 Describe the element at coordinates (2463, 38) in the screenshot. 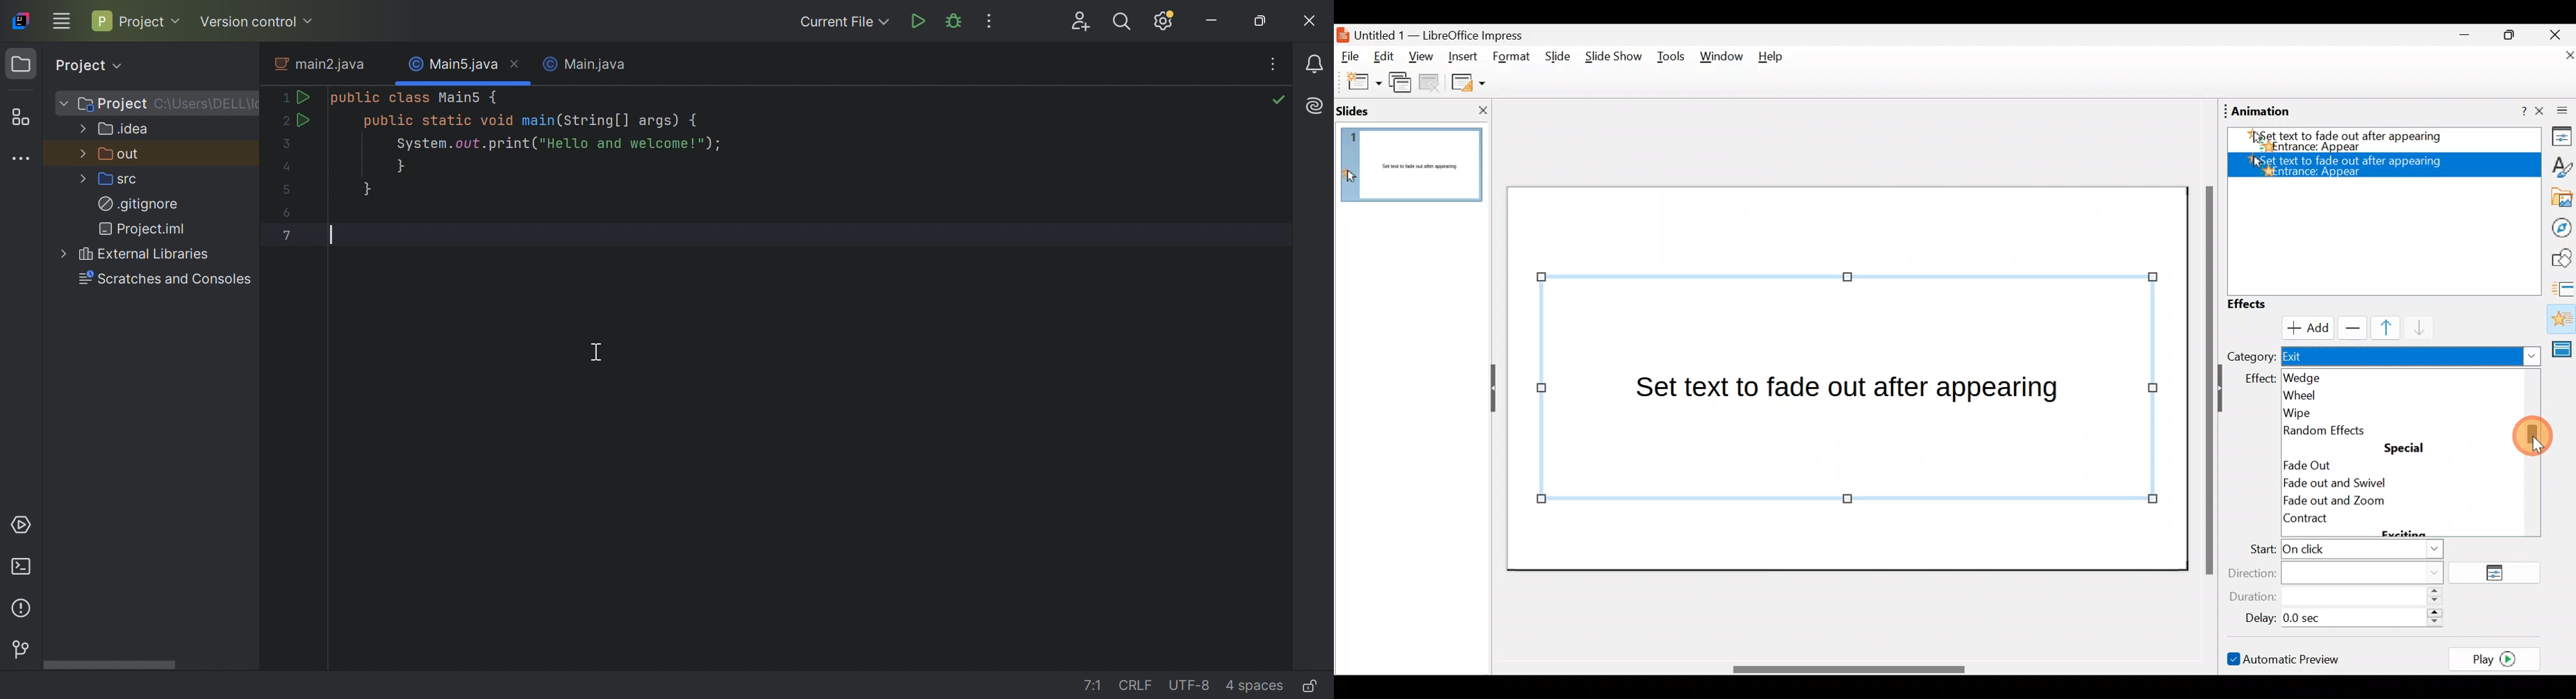

I see `Minimise` at that location.